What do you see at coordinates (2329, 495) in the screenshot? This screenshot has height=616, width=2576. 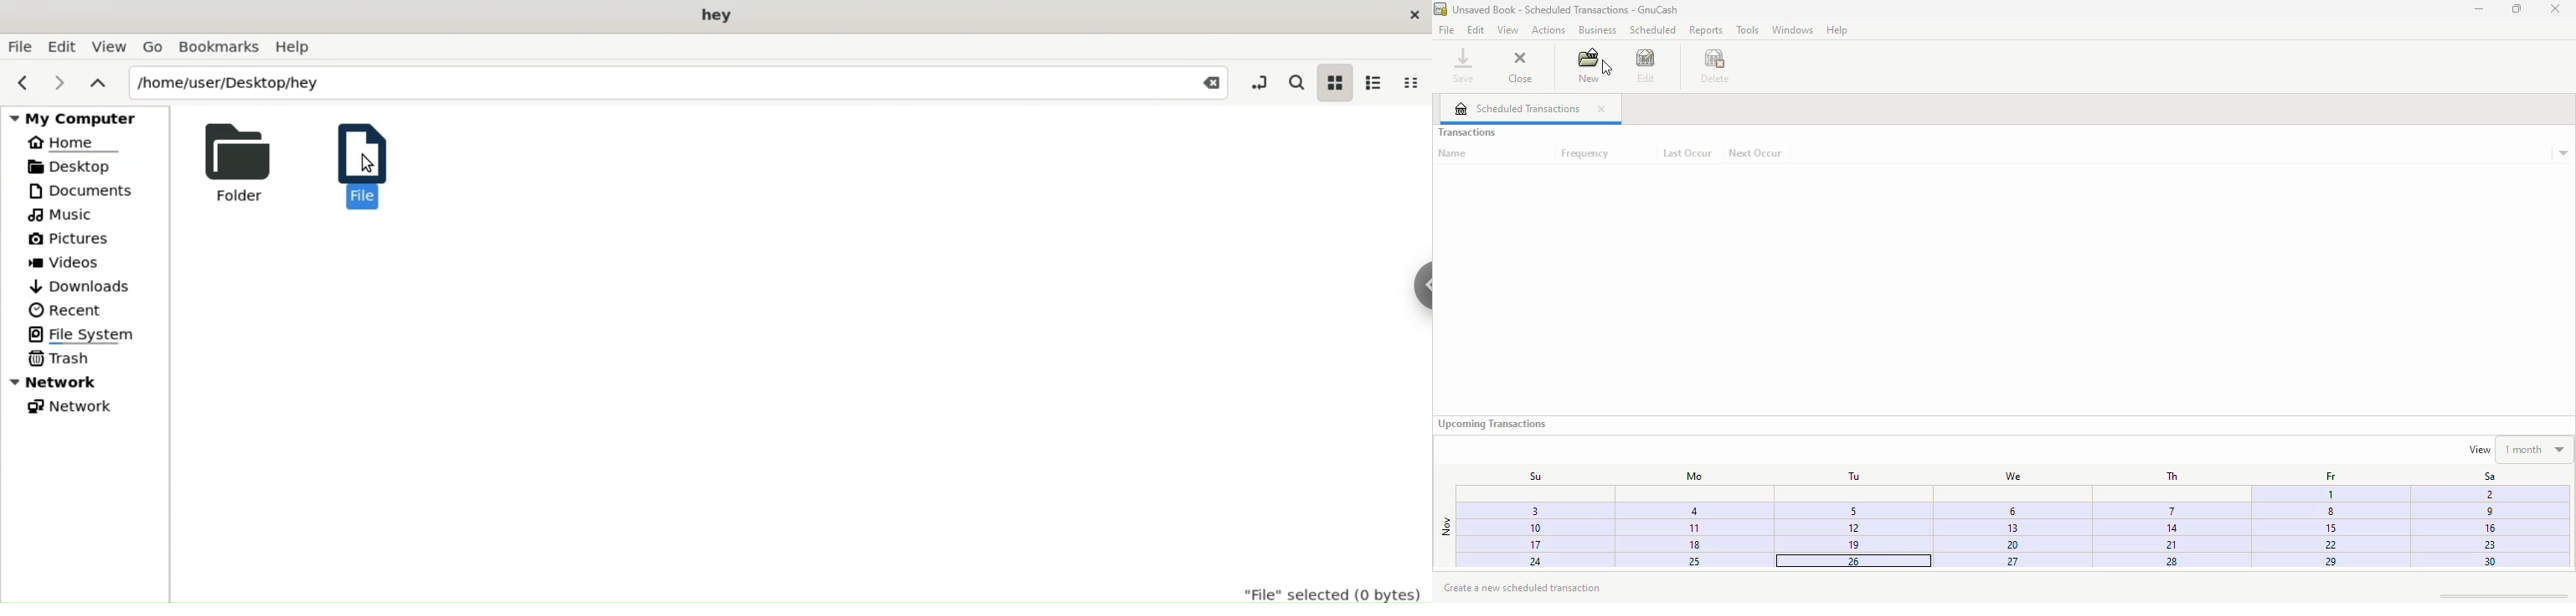 I see `1` at bounding box center [2329, 495].